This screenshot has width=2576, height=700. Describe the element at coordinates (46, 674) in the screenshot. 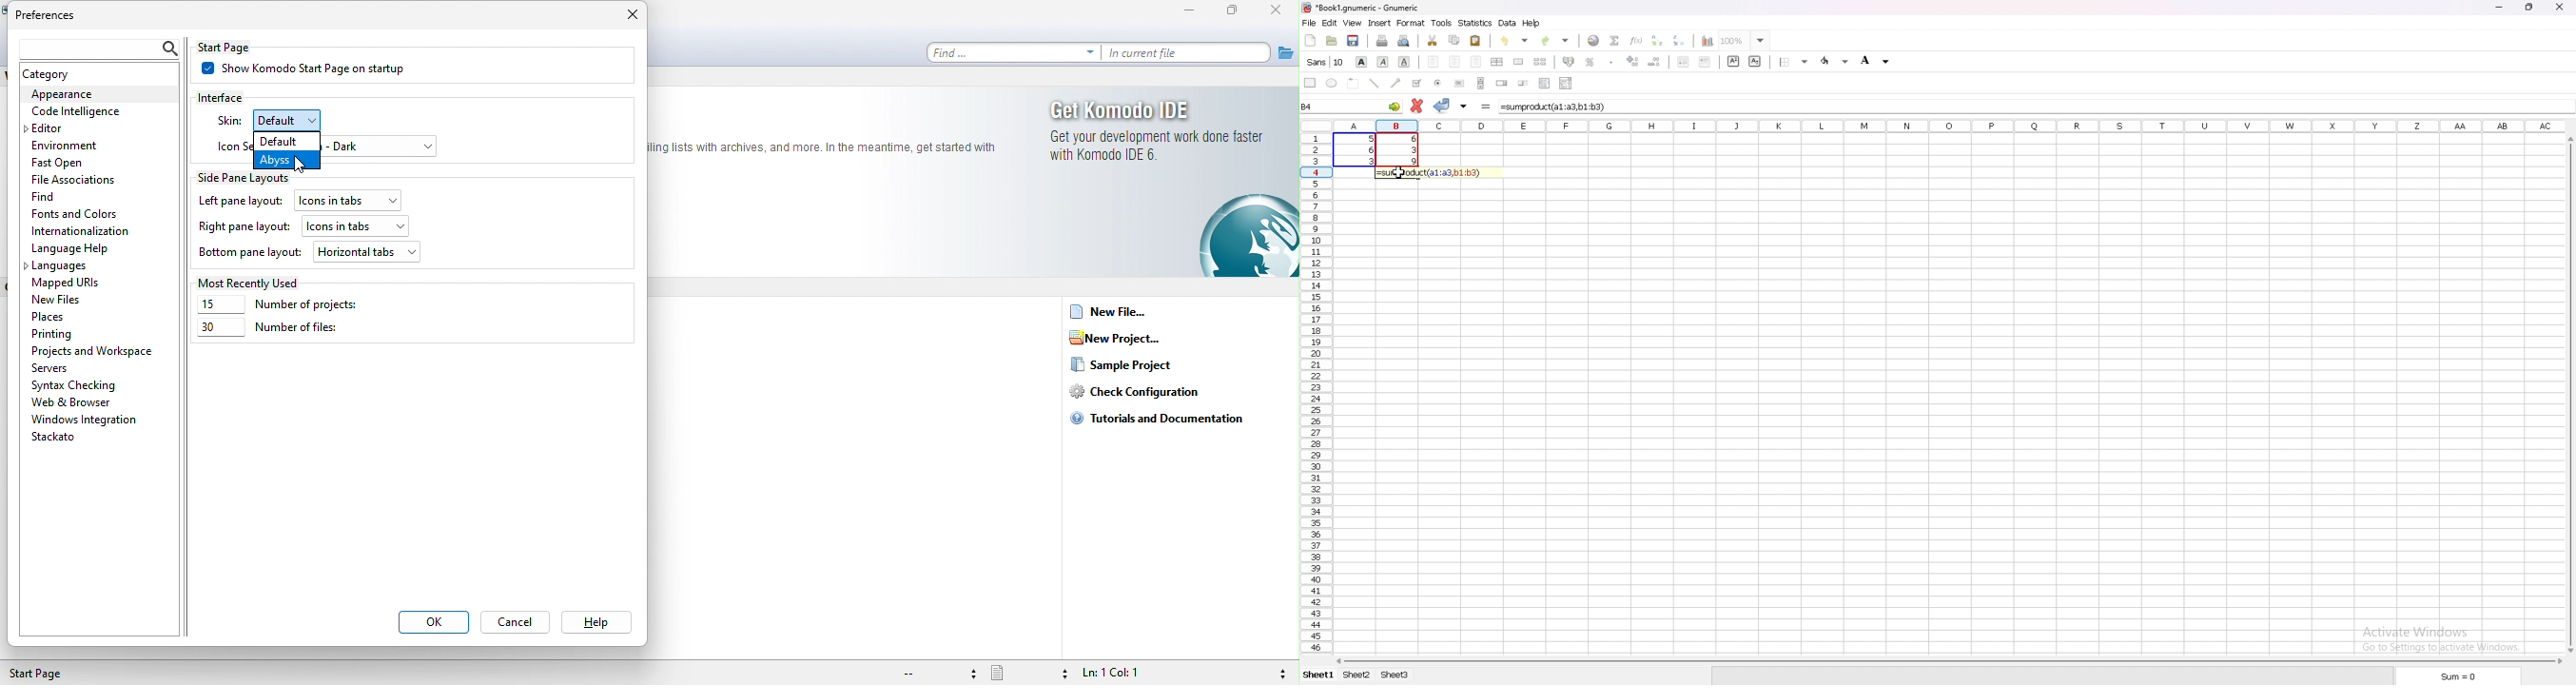

I see `start page` at that location.